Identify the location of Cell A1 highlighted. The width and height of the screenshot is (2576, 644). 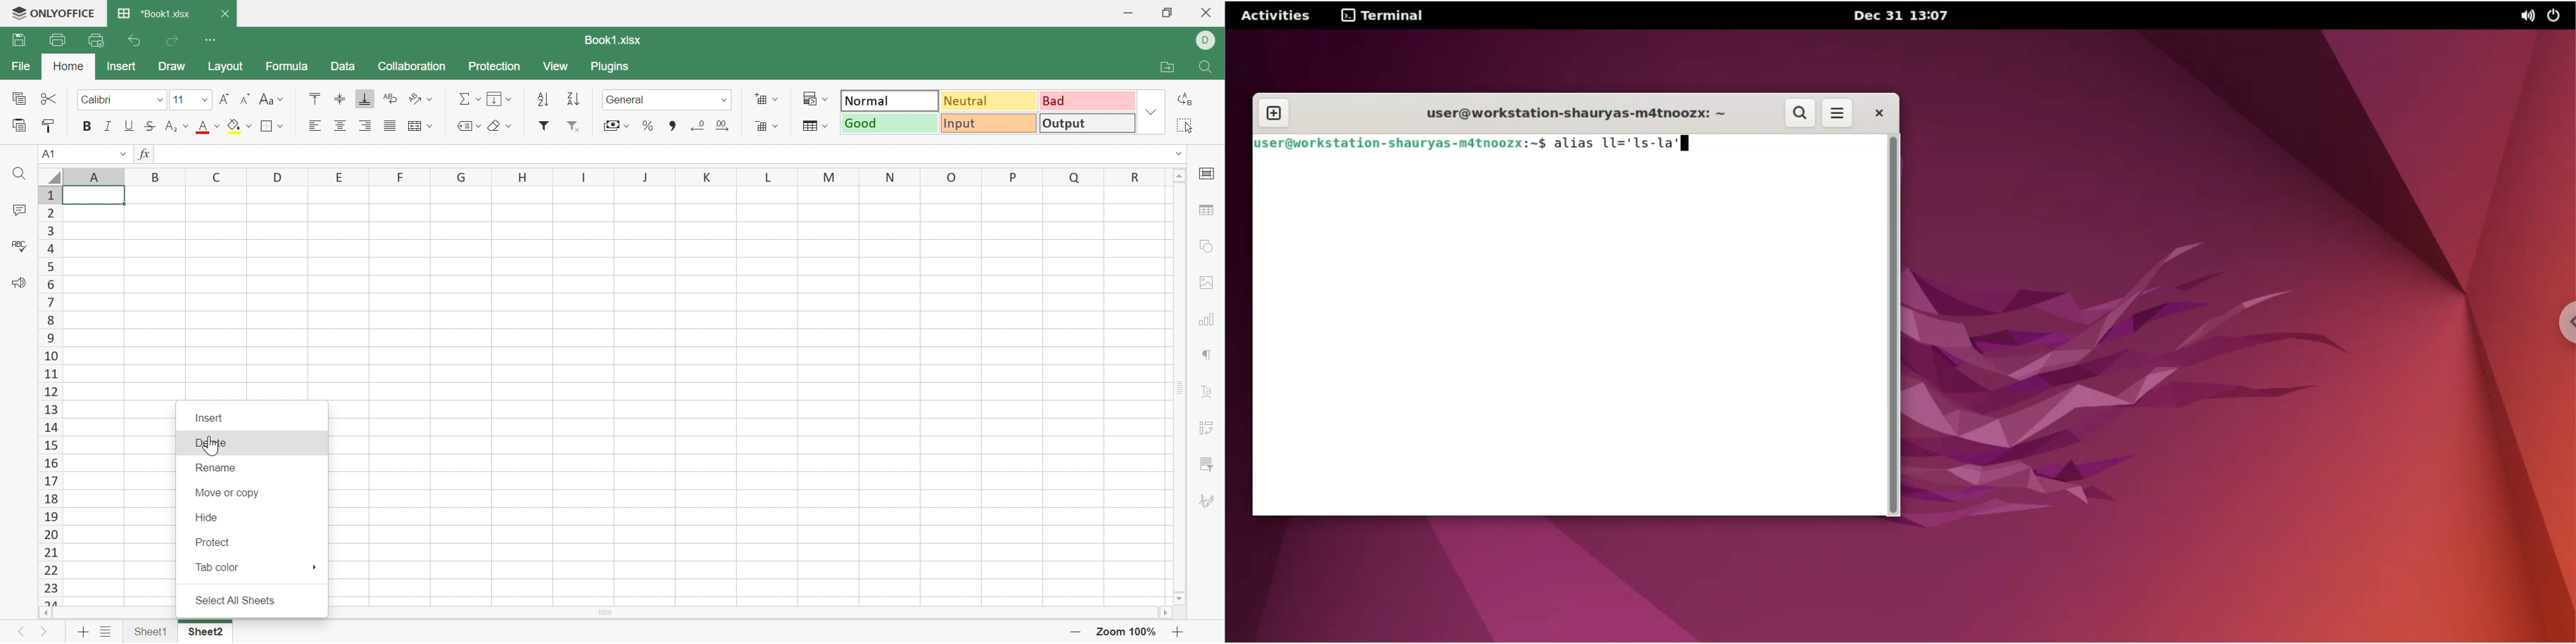
(101, 201).